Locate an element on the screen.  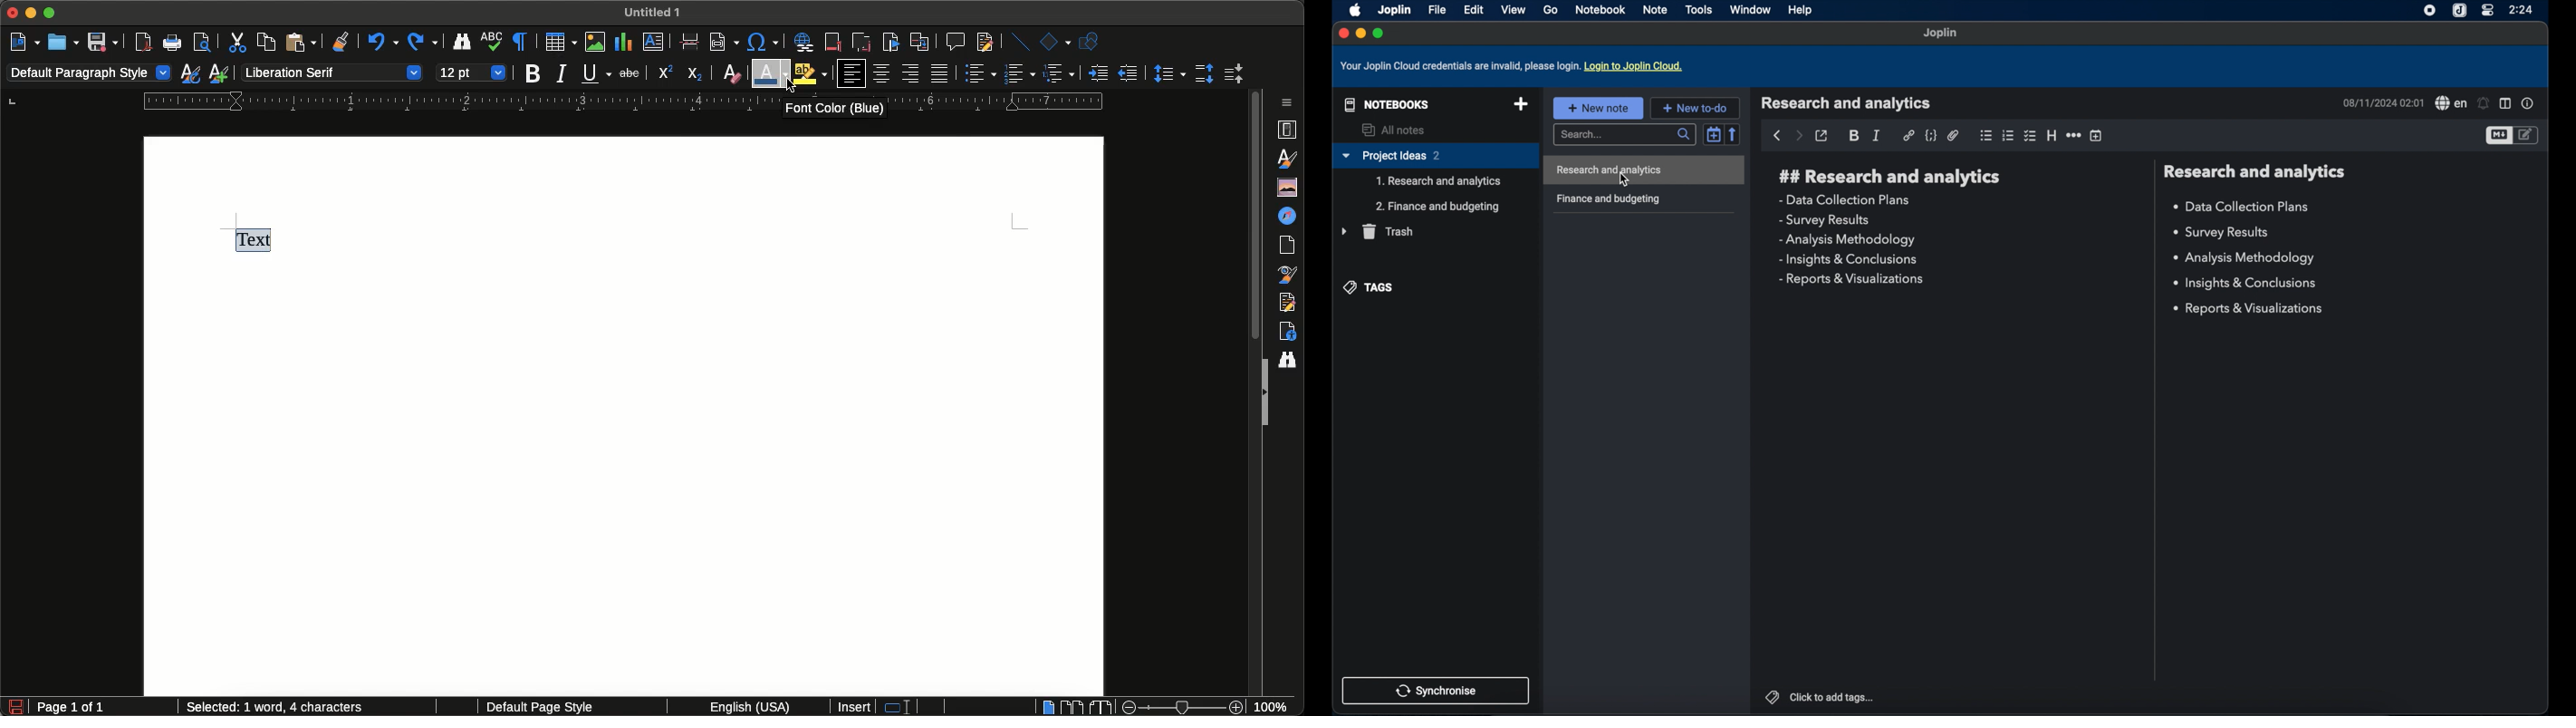
insights and conclusions is located at coordinates (2247, 284).